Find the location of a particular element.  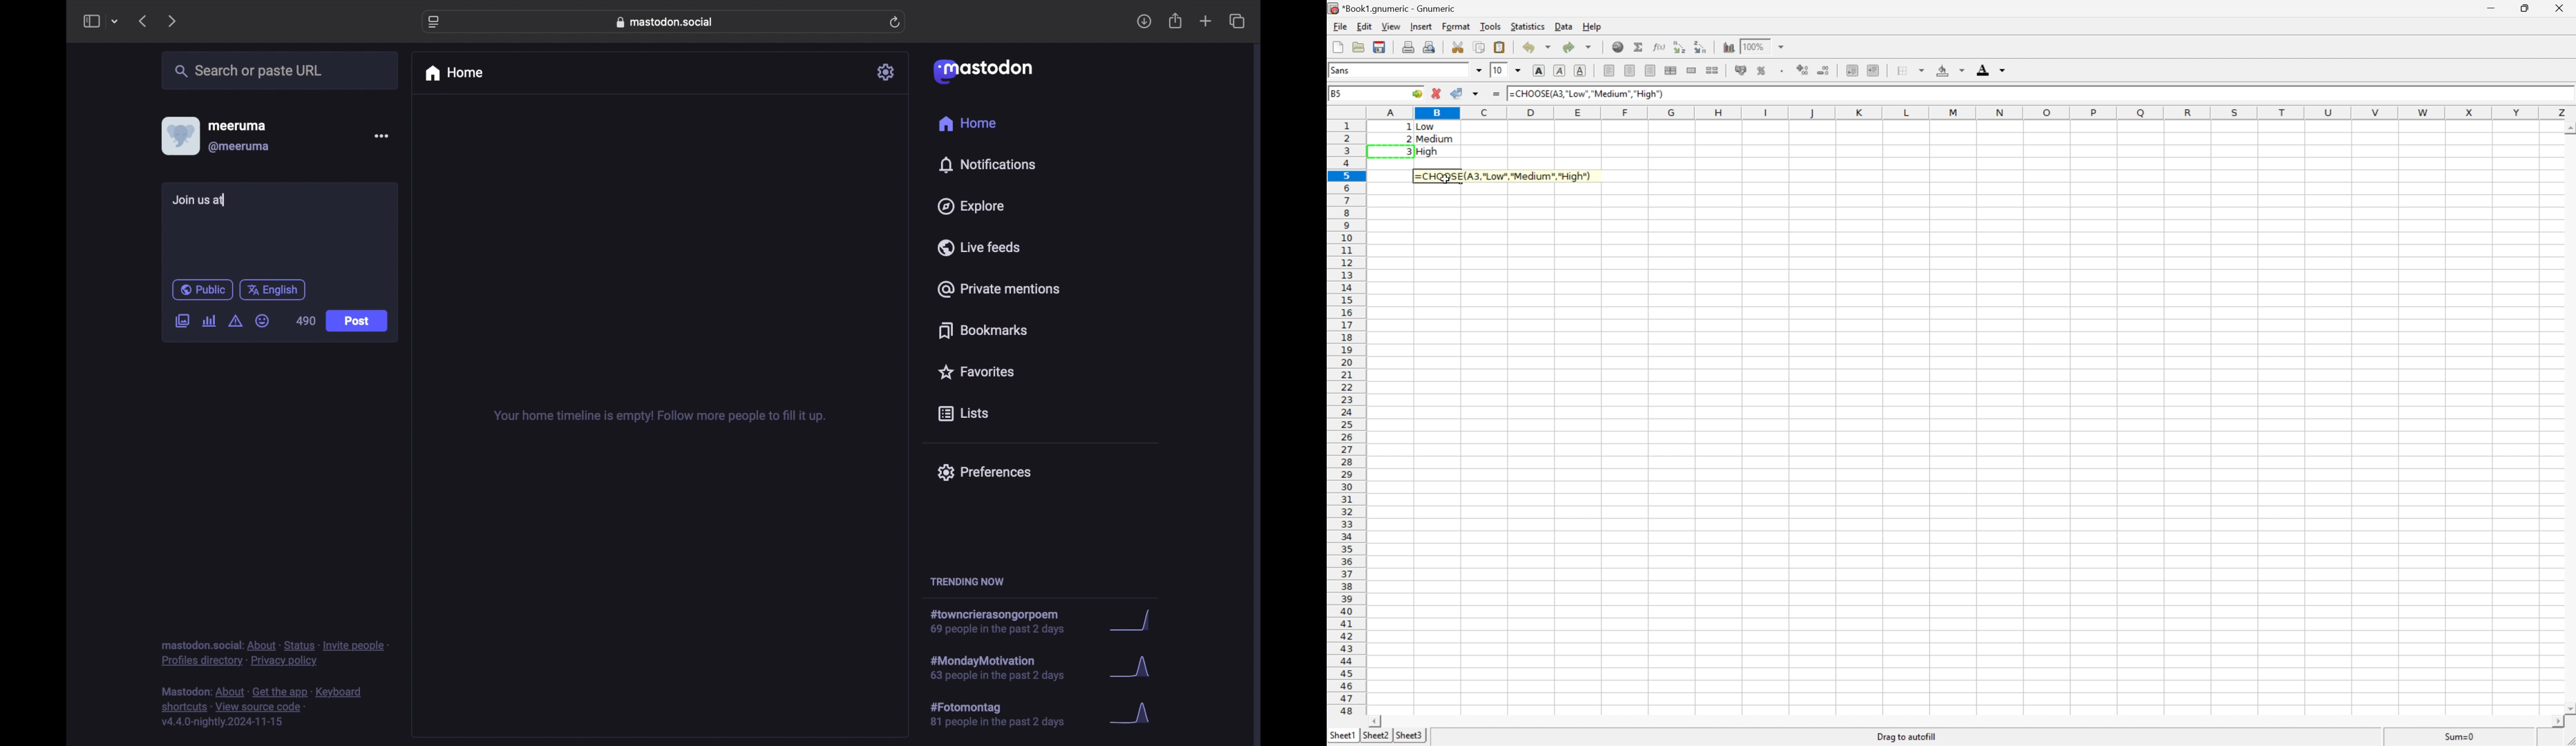

Drop Down is located at coordinates (1782, 47).